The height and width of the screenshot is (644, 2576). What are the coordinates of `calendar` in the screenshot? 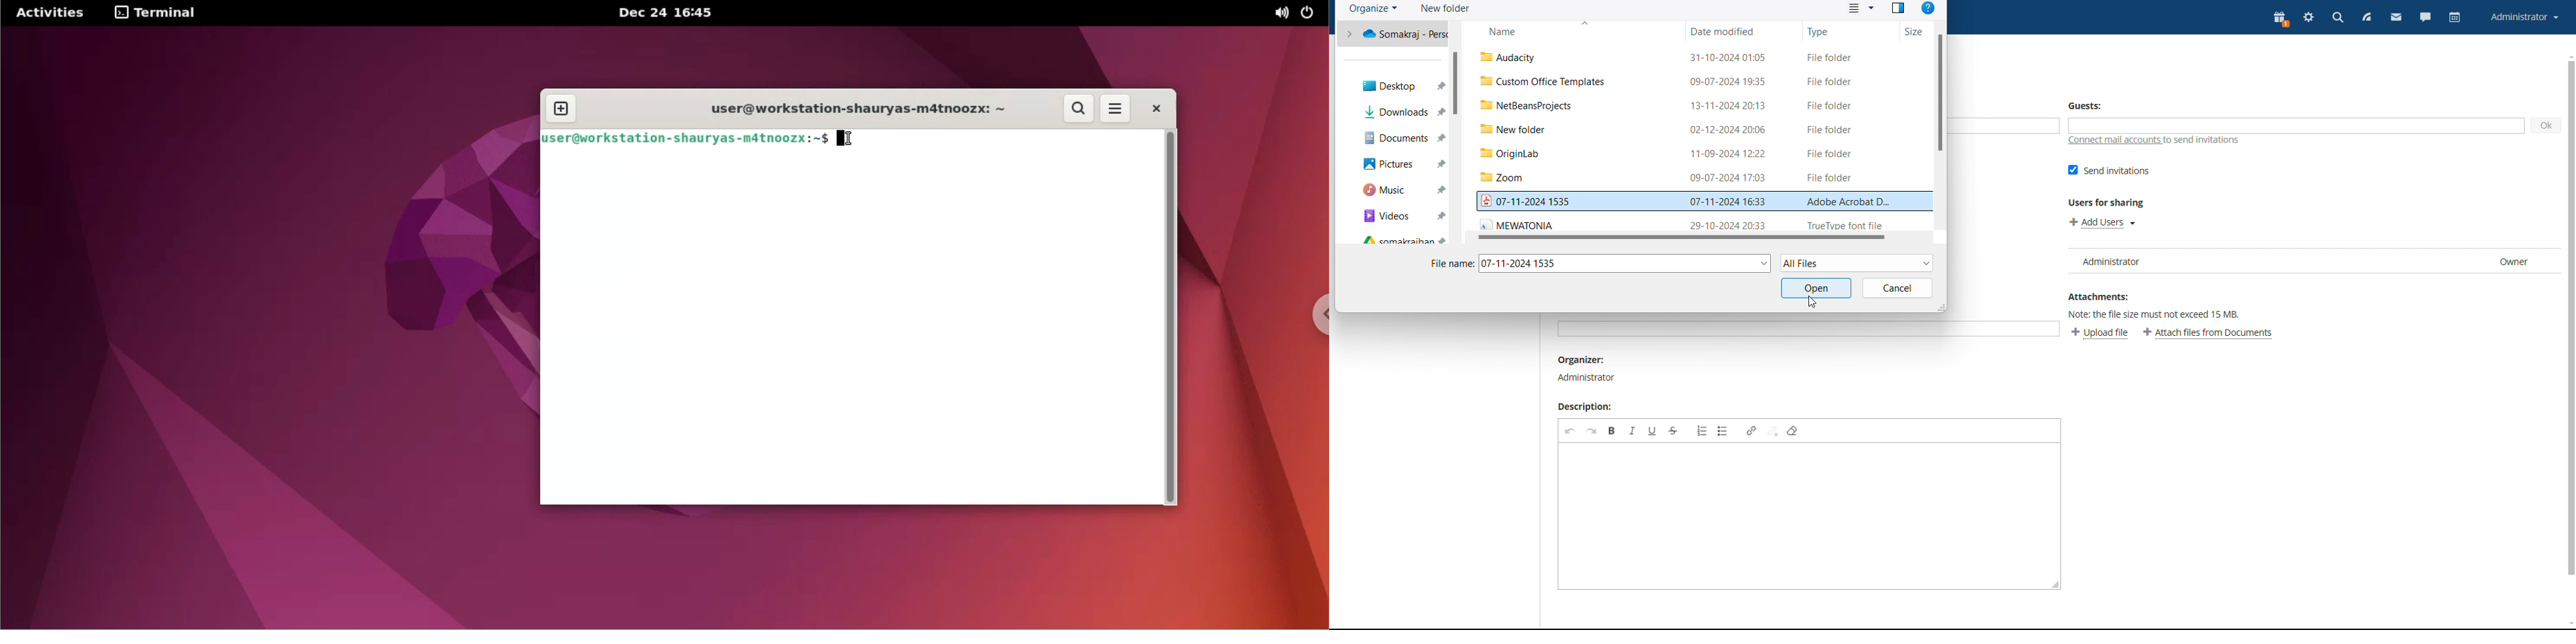 It's located at (2455, 17).